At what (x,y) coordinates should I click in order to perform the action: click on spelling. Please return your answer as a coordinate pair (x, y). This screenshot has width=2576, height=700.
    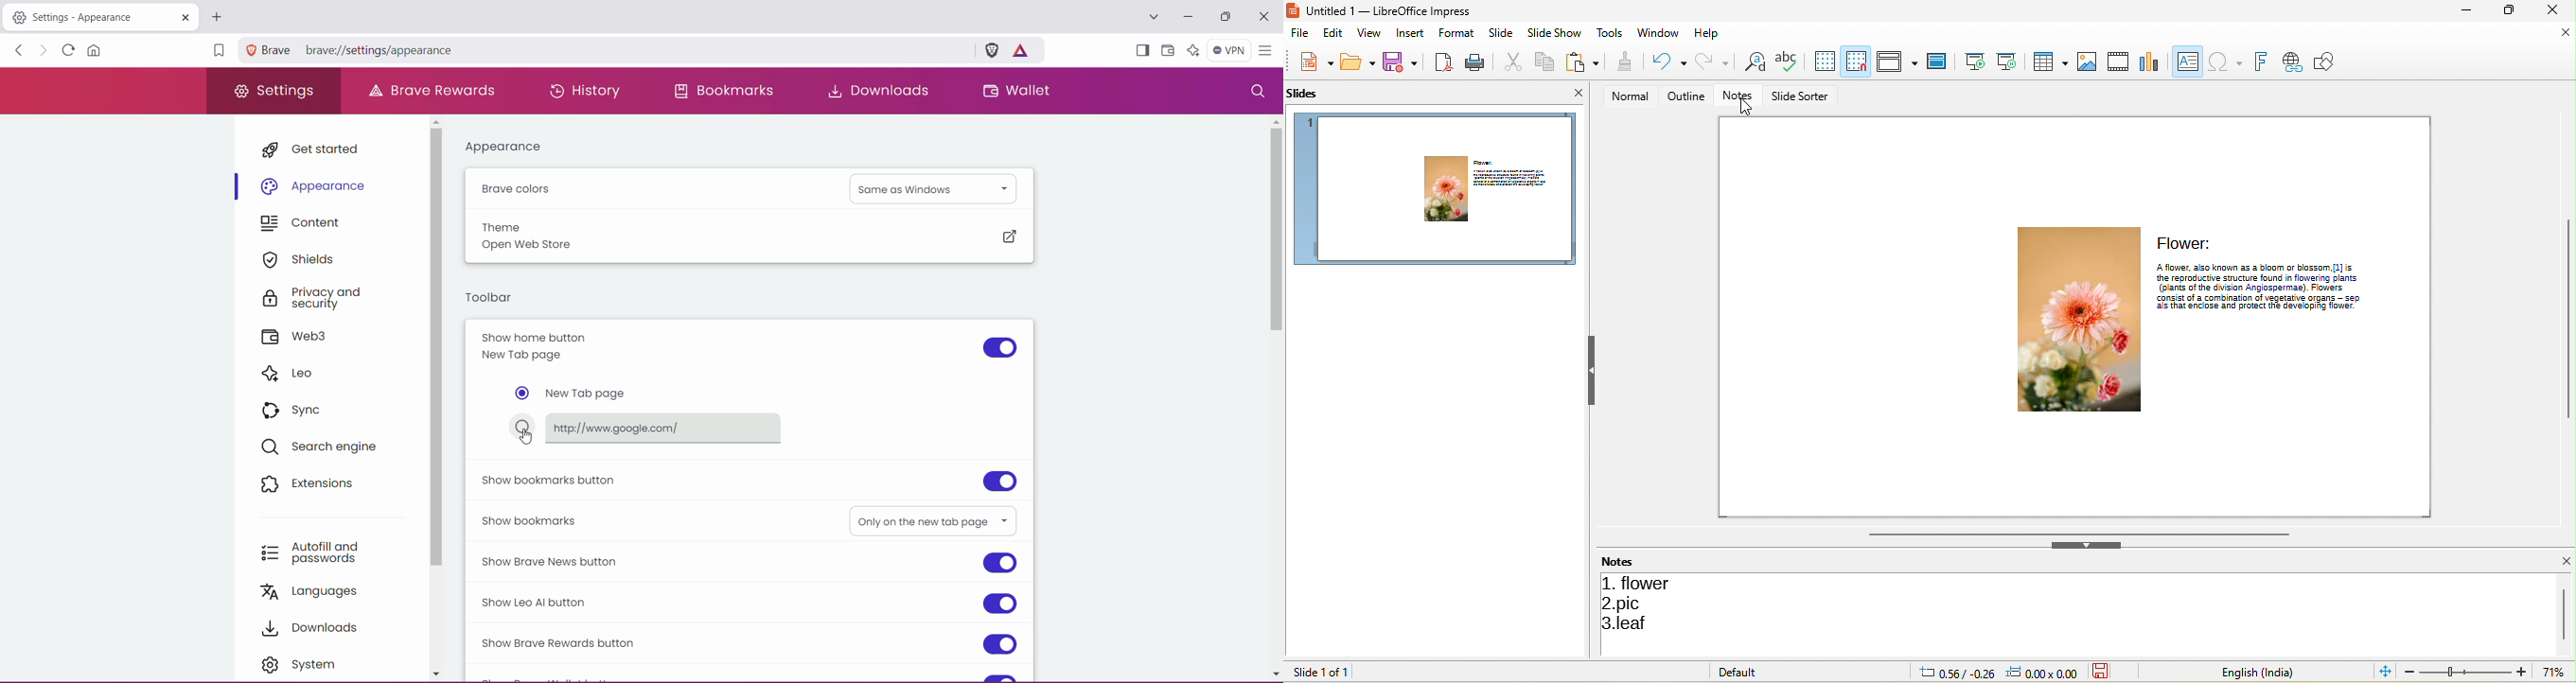
    Looking at the image, I should click on (1786, 61).